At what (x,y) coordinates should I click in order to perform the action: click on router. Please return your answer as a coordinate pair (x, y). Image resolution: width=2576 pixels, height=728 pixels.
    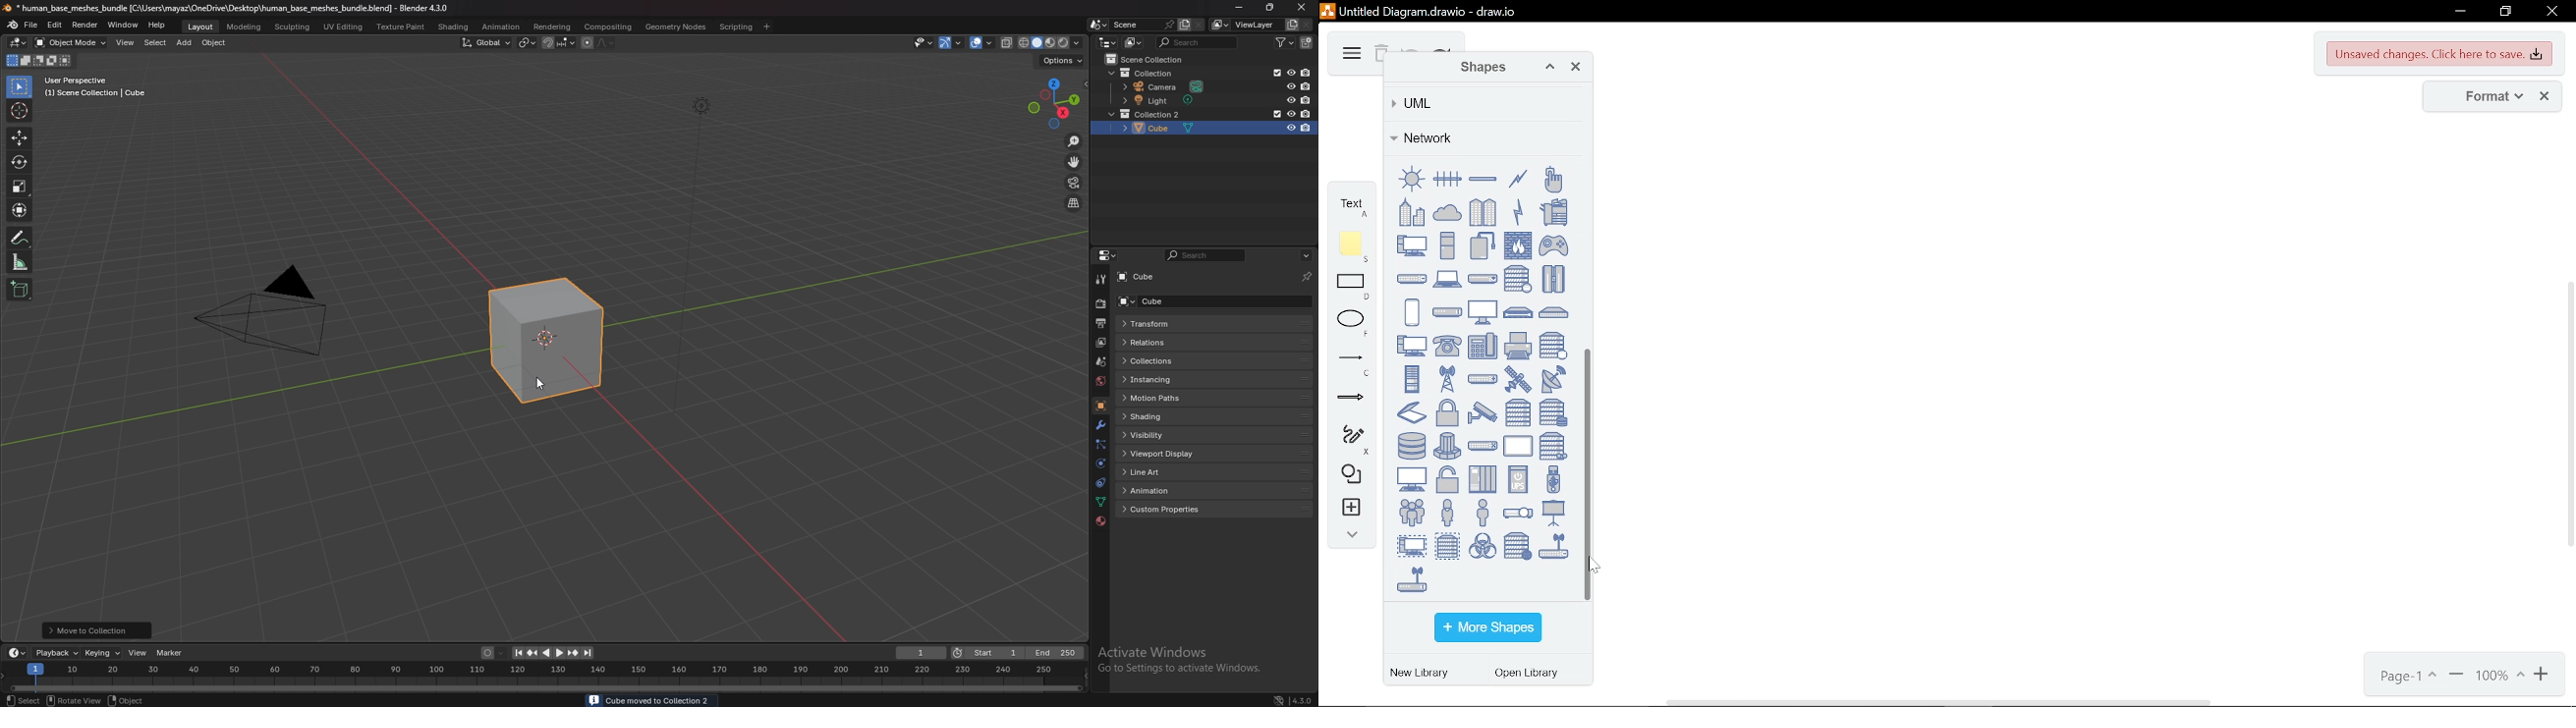
    Looking at the image, I should click on (1483, 379).